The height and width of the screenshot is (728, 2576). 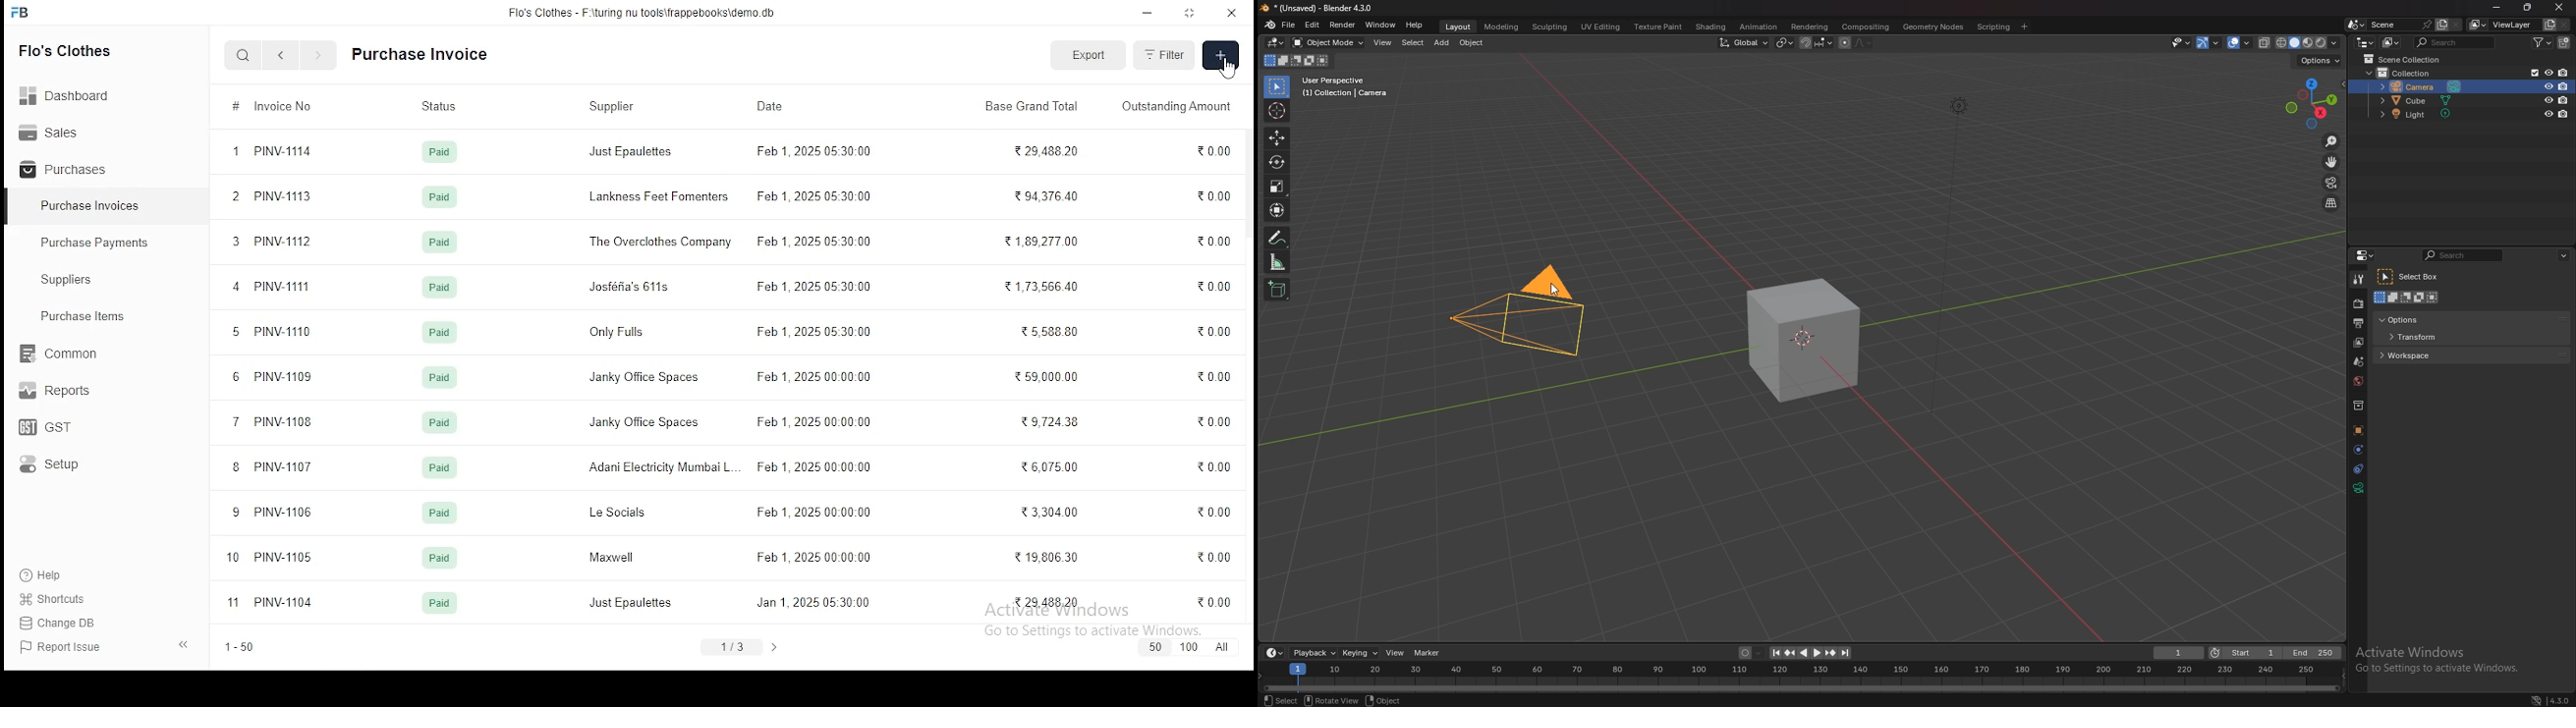 What do you see at coordinates (1801, 677) in the screenshot?
I see `seek` at bounding box center [1801, 677].